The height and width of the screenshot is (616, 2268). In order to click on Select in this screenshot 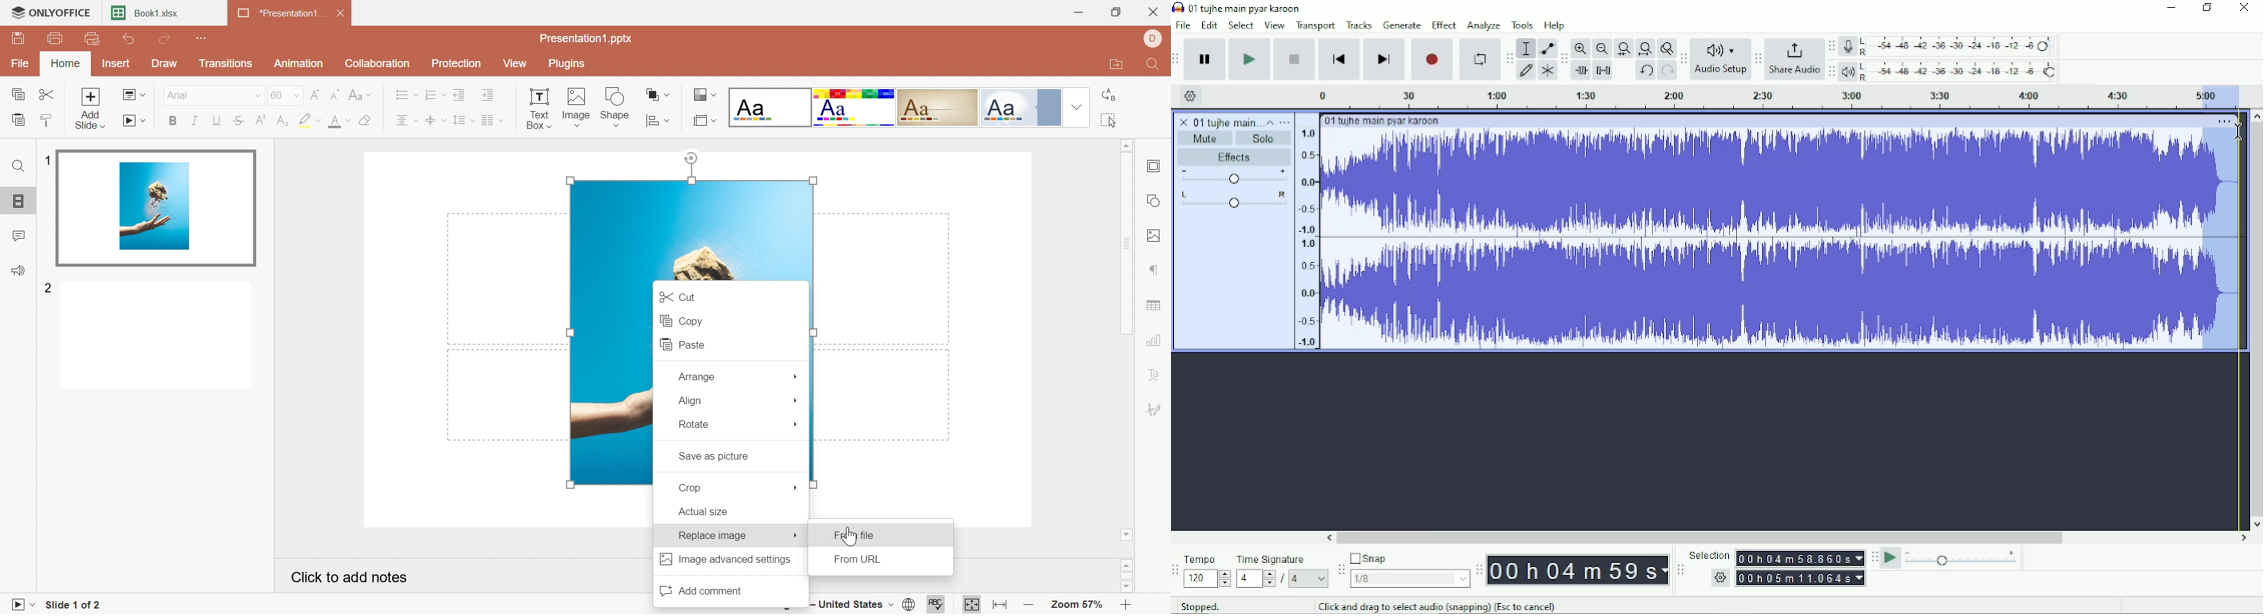, I will do `click(1242, 26)`.